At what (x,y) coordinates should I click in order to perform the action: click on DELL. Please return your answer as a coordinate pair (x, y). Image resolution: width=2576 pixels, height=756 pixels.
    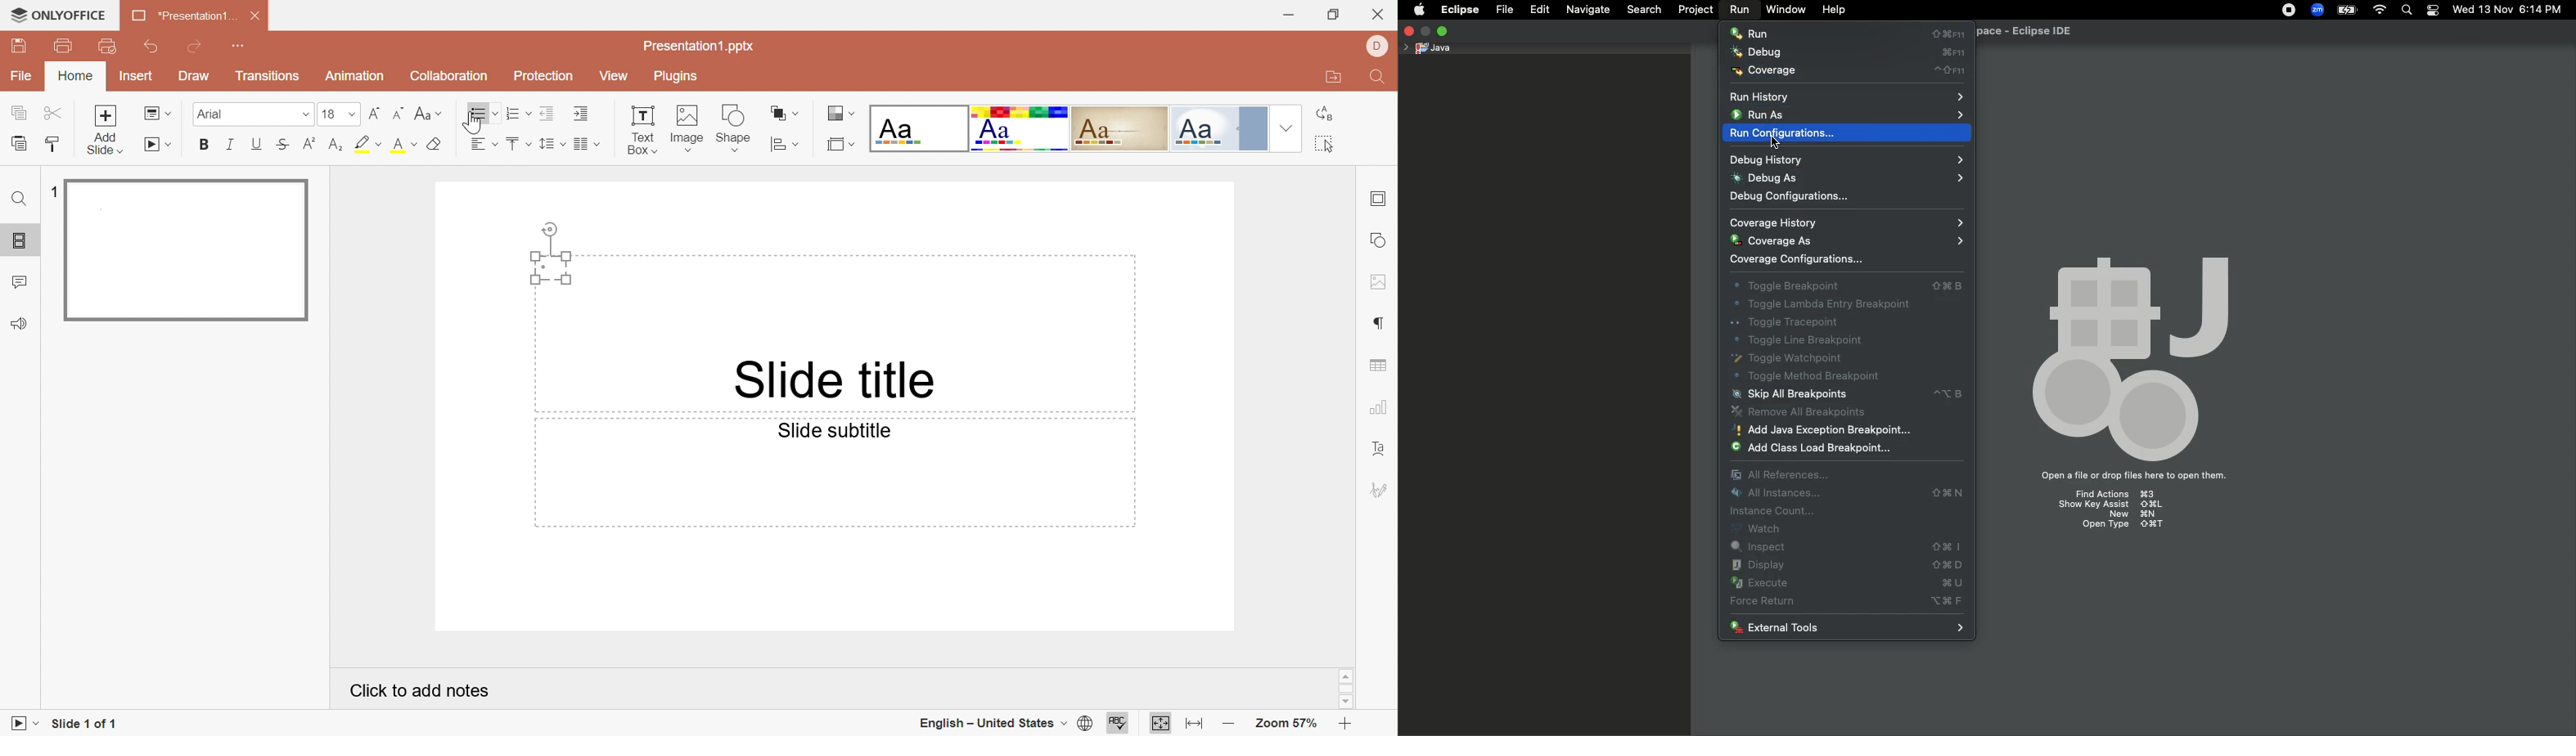
    Looking at the image, I should click on (1382, 47).